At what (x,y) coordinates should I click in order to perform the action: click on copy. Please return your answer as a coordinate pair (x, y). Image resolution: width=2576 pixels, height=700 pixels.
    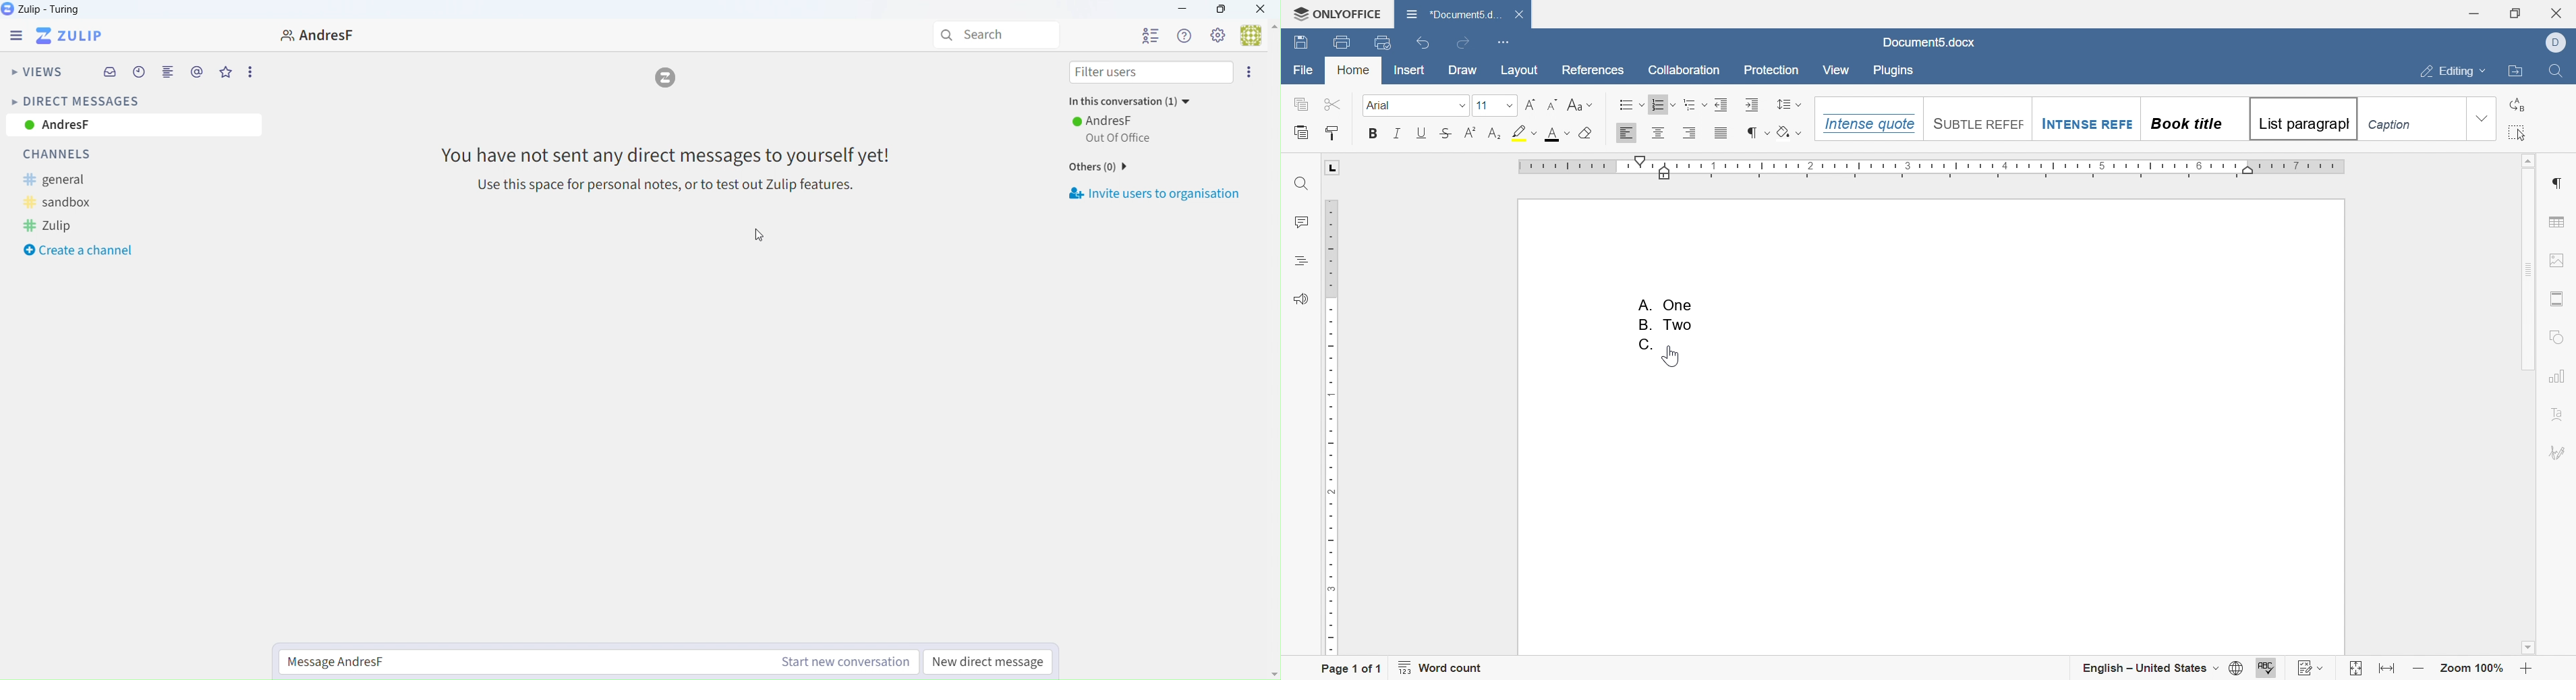
    Looking at the image, I should click on (1302, 103).